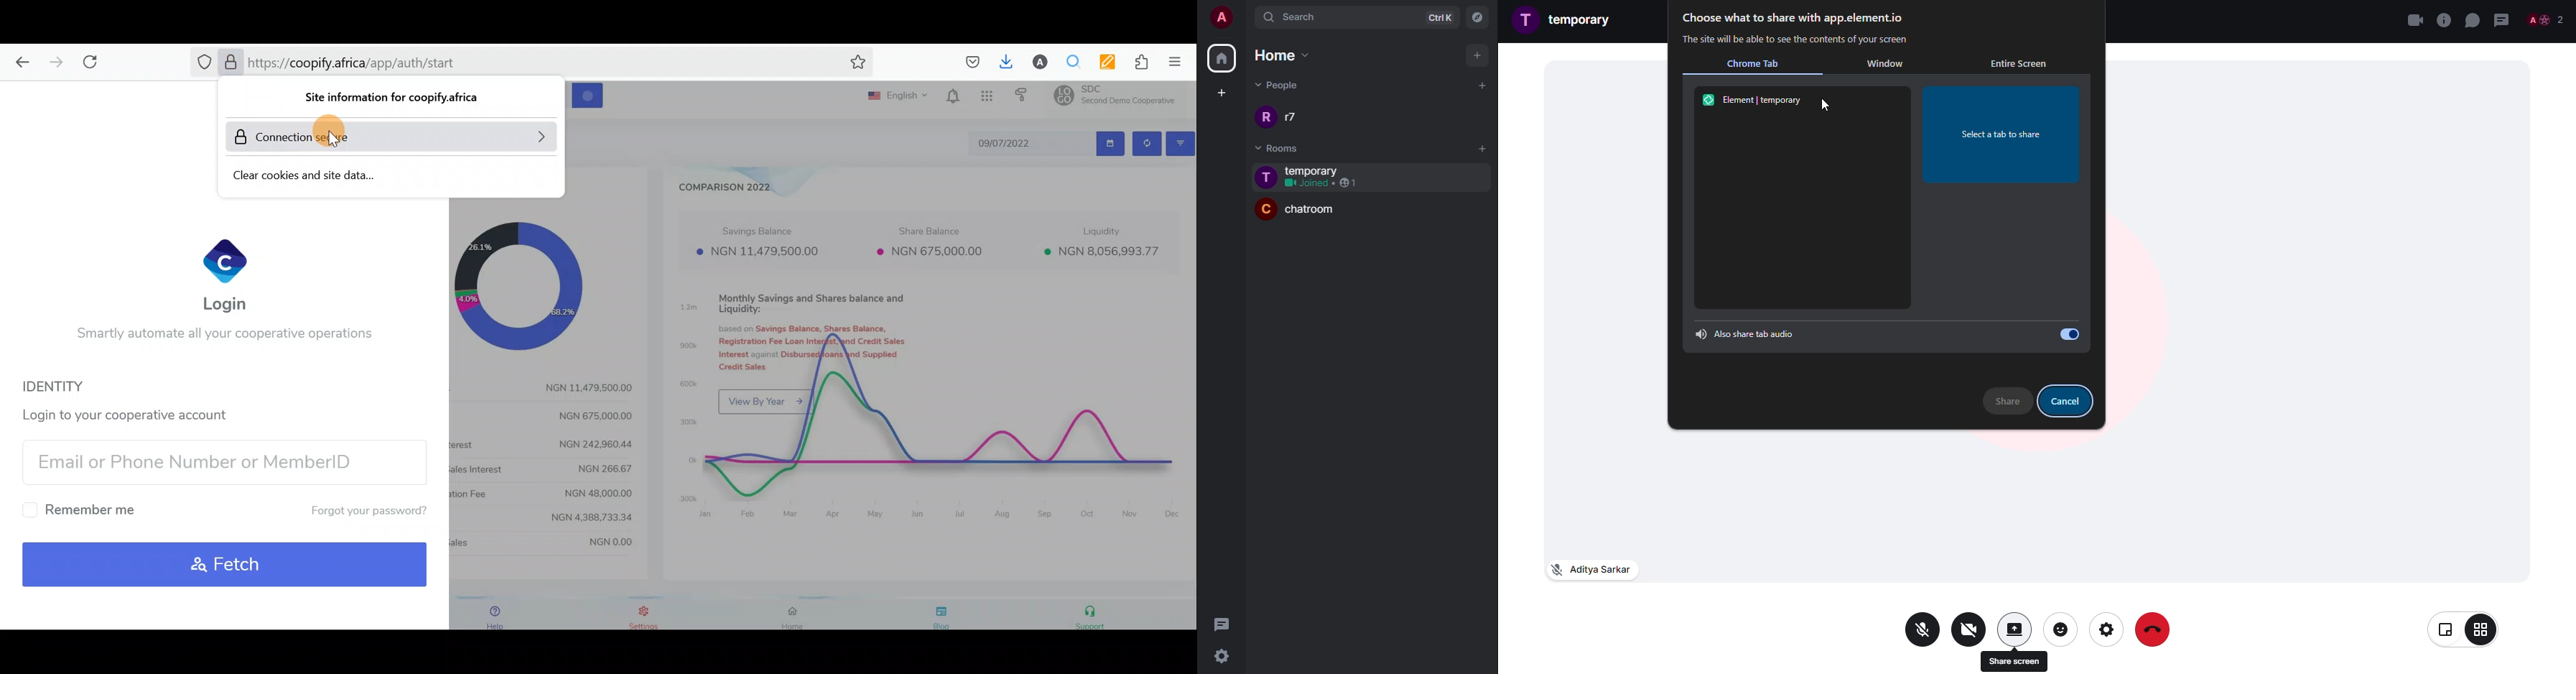  I want to click on settings, so click(2105, 629).